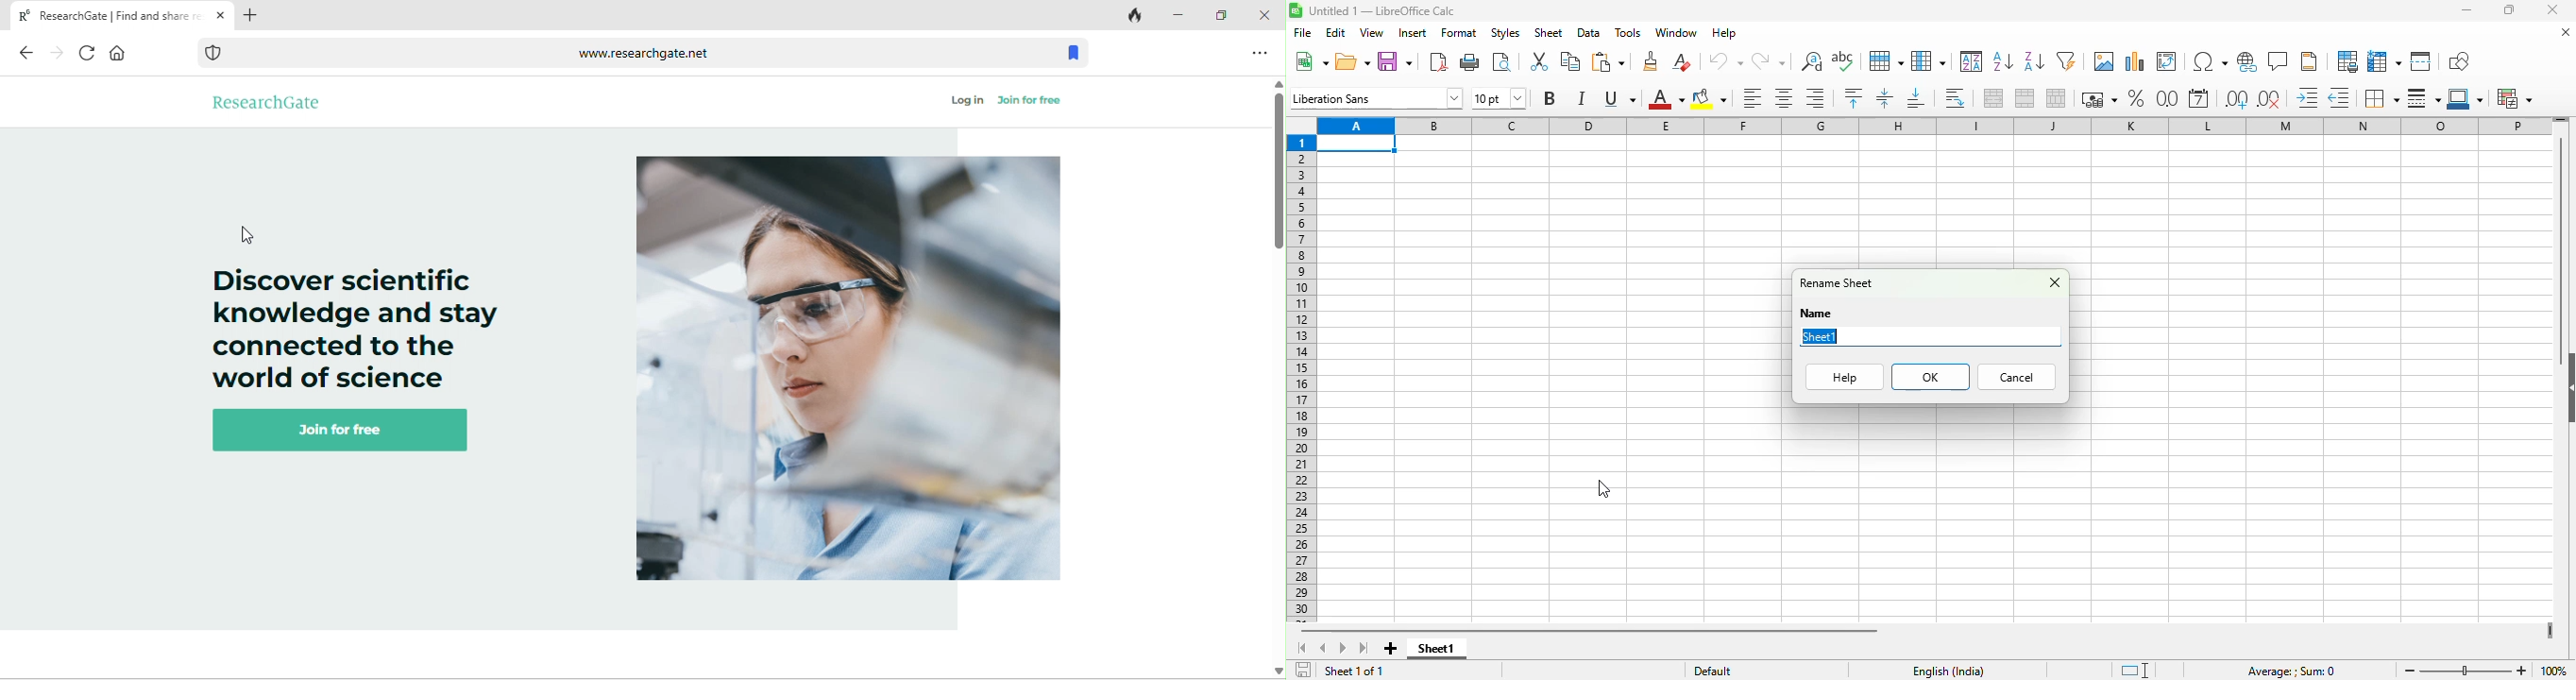 Image resolution: width=2576 pixels, height=700 pixels. I want to click on join for free, so click(1032, 103).